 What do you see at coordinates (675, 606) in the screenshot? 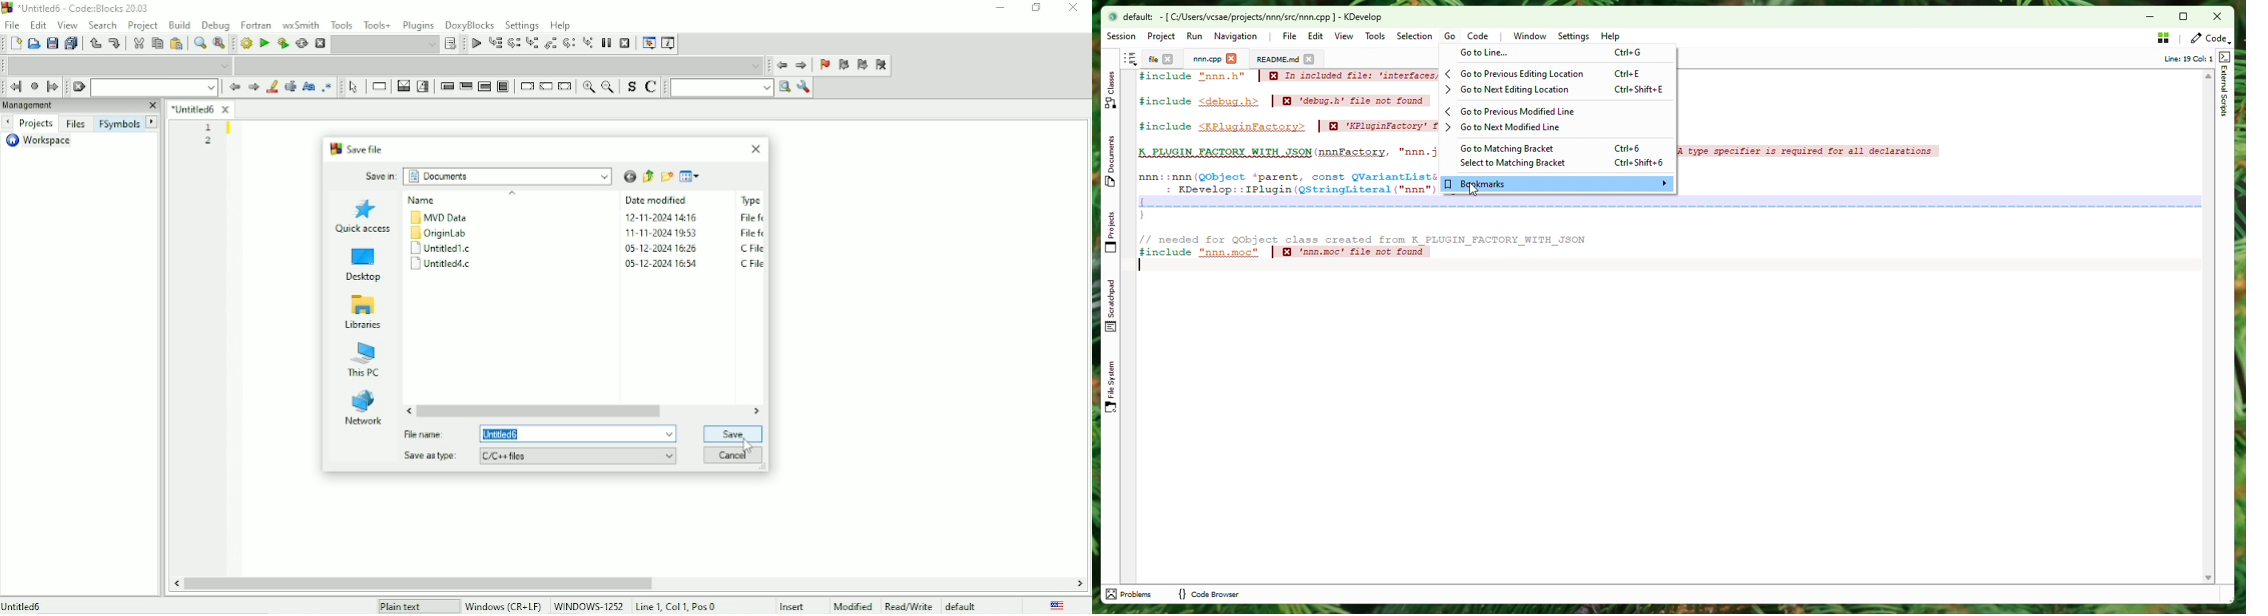
I see `Line 1, Col 1, Pos 0` at bounding box center [675, 606].